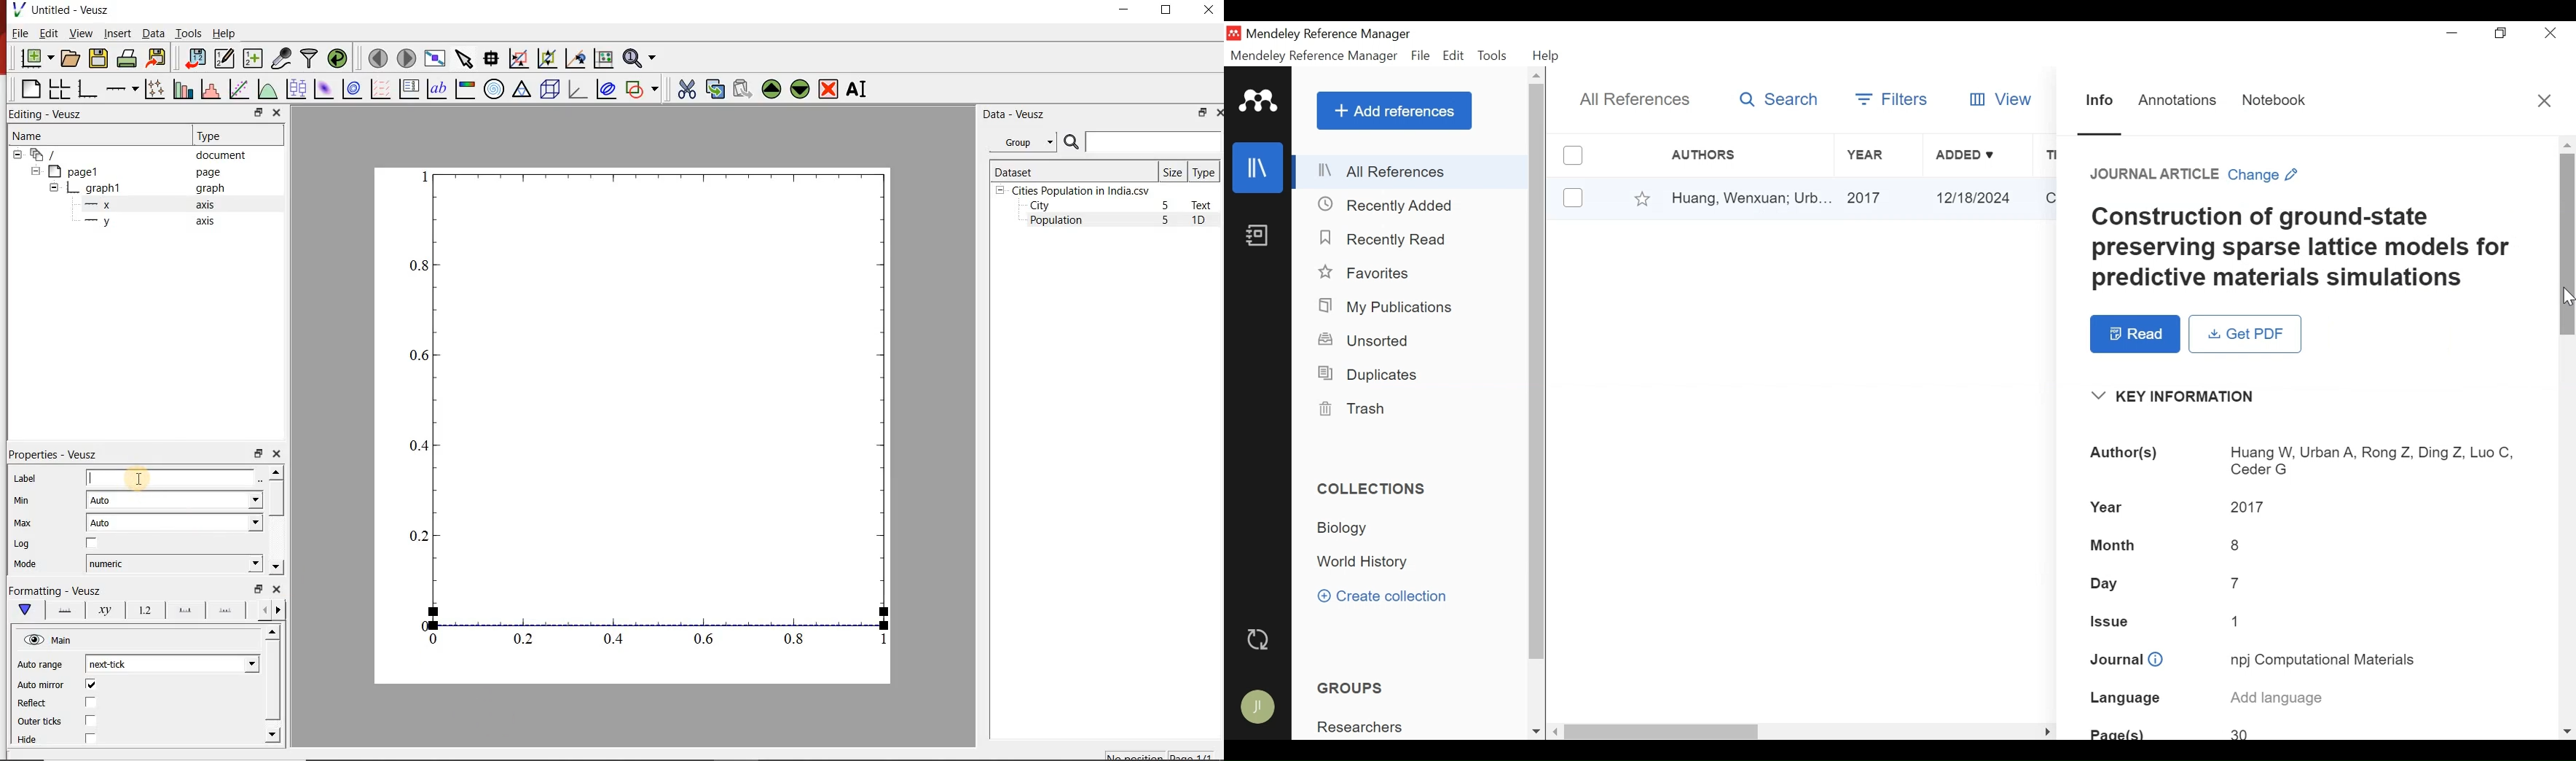 The width and height of the screenshot is (2576, 784). What do you see at coordinates (2126, 698) in the screenshot?
I see `Language` at bounding box center [2126, 698].